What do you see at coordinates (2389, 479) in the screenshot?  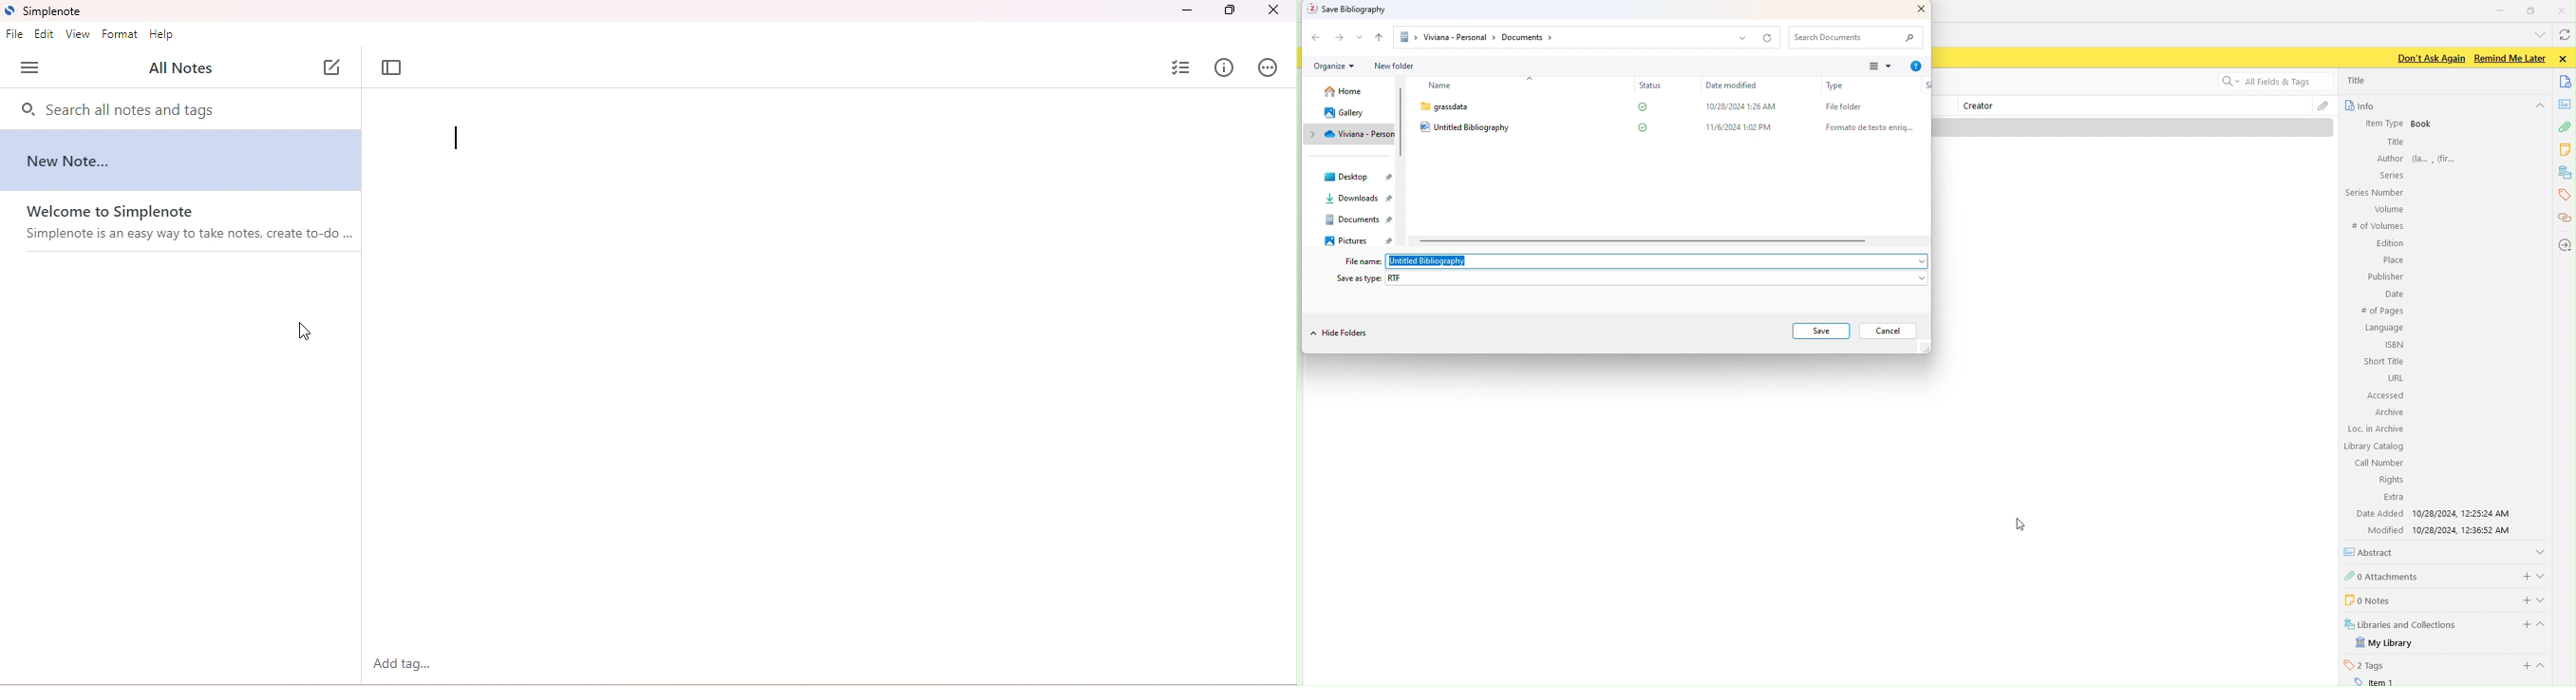 I see `Rights` at bounding box center [2389, 479].